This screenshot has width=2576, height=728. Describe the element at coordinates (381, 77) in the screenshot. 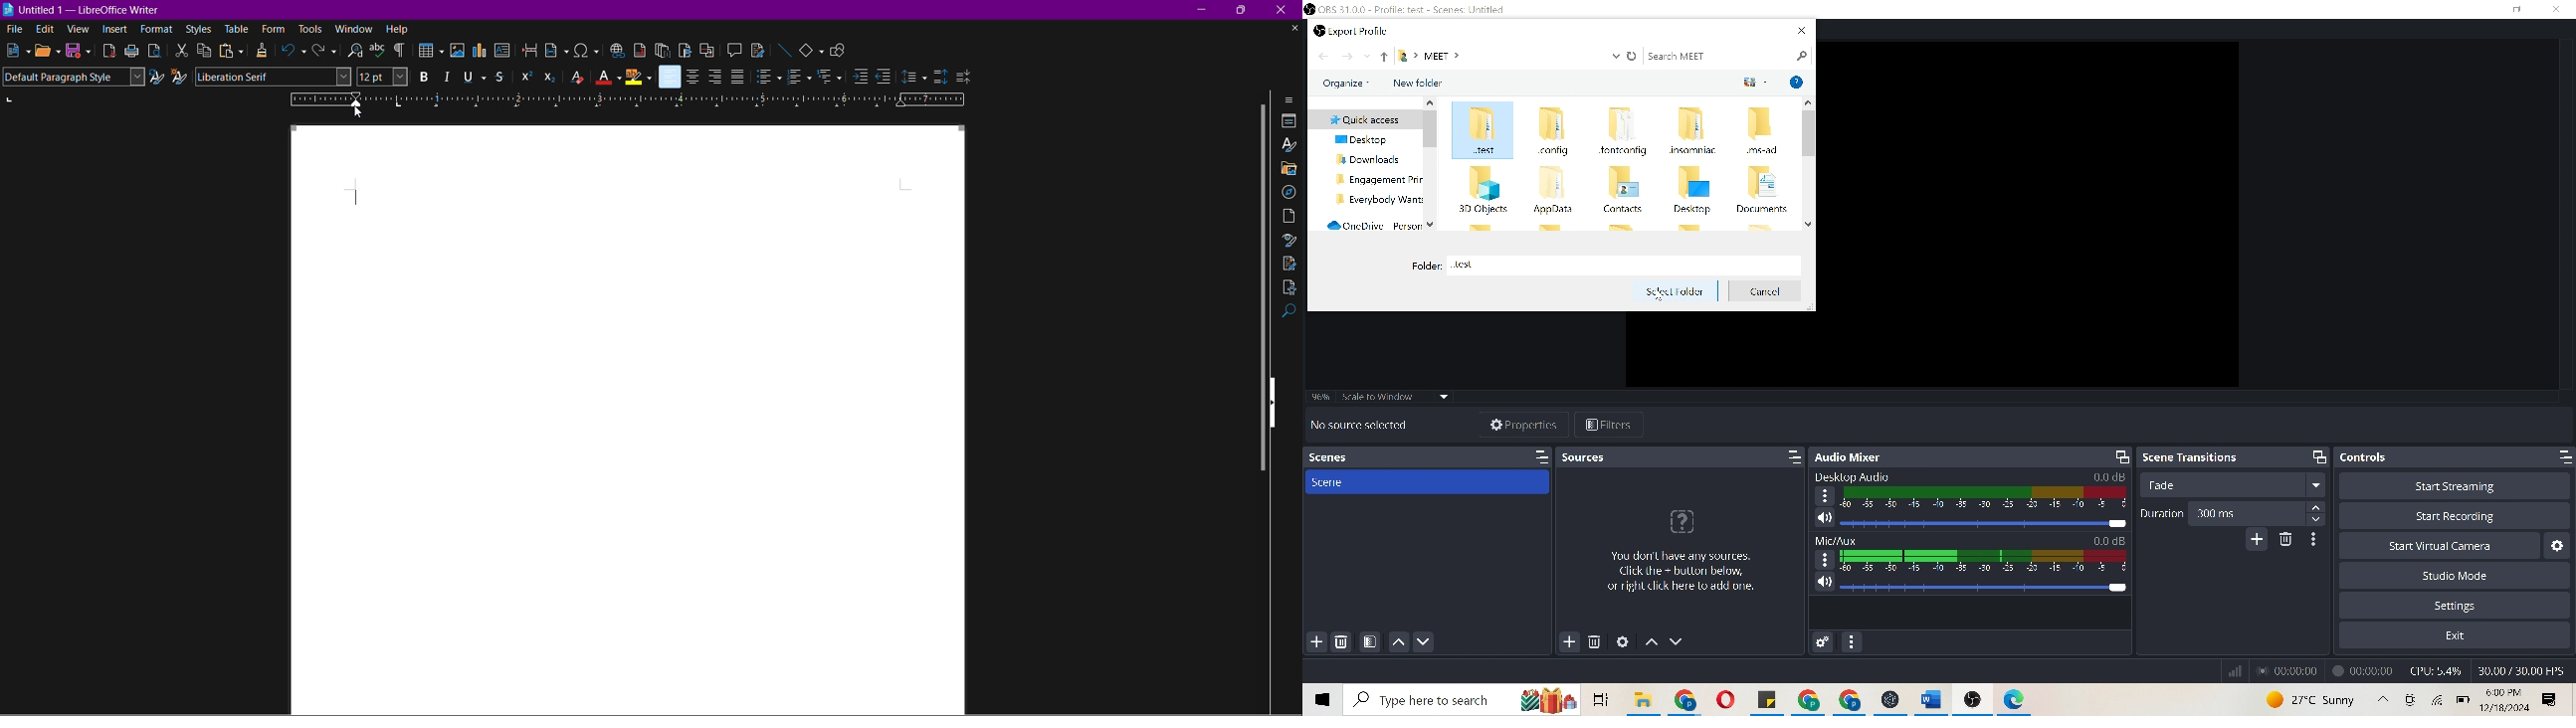

I see `Font size` at that location.